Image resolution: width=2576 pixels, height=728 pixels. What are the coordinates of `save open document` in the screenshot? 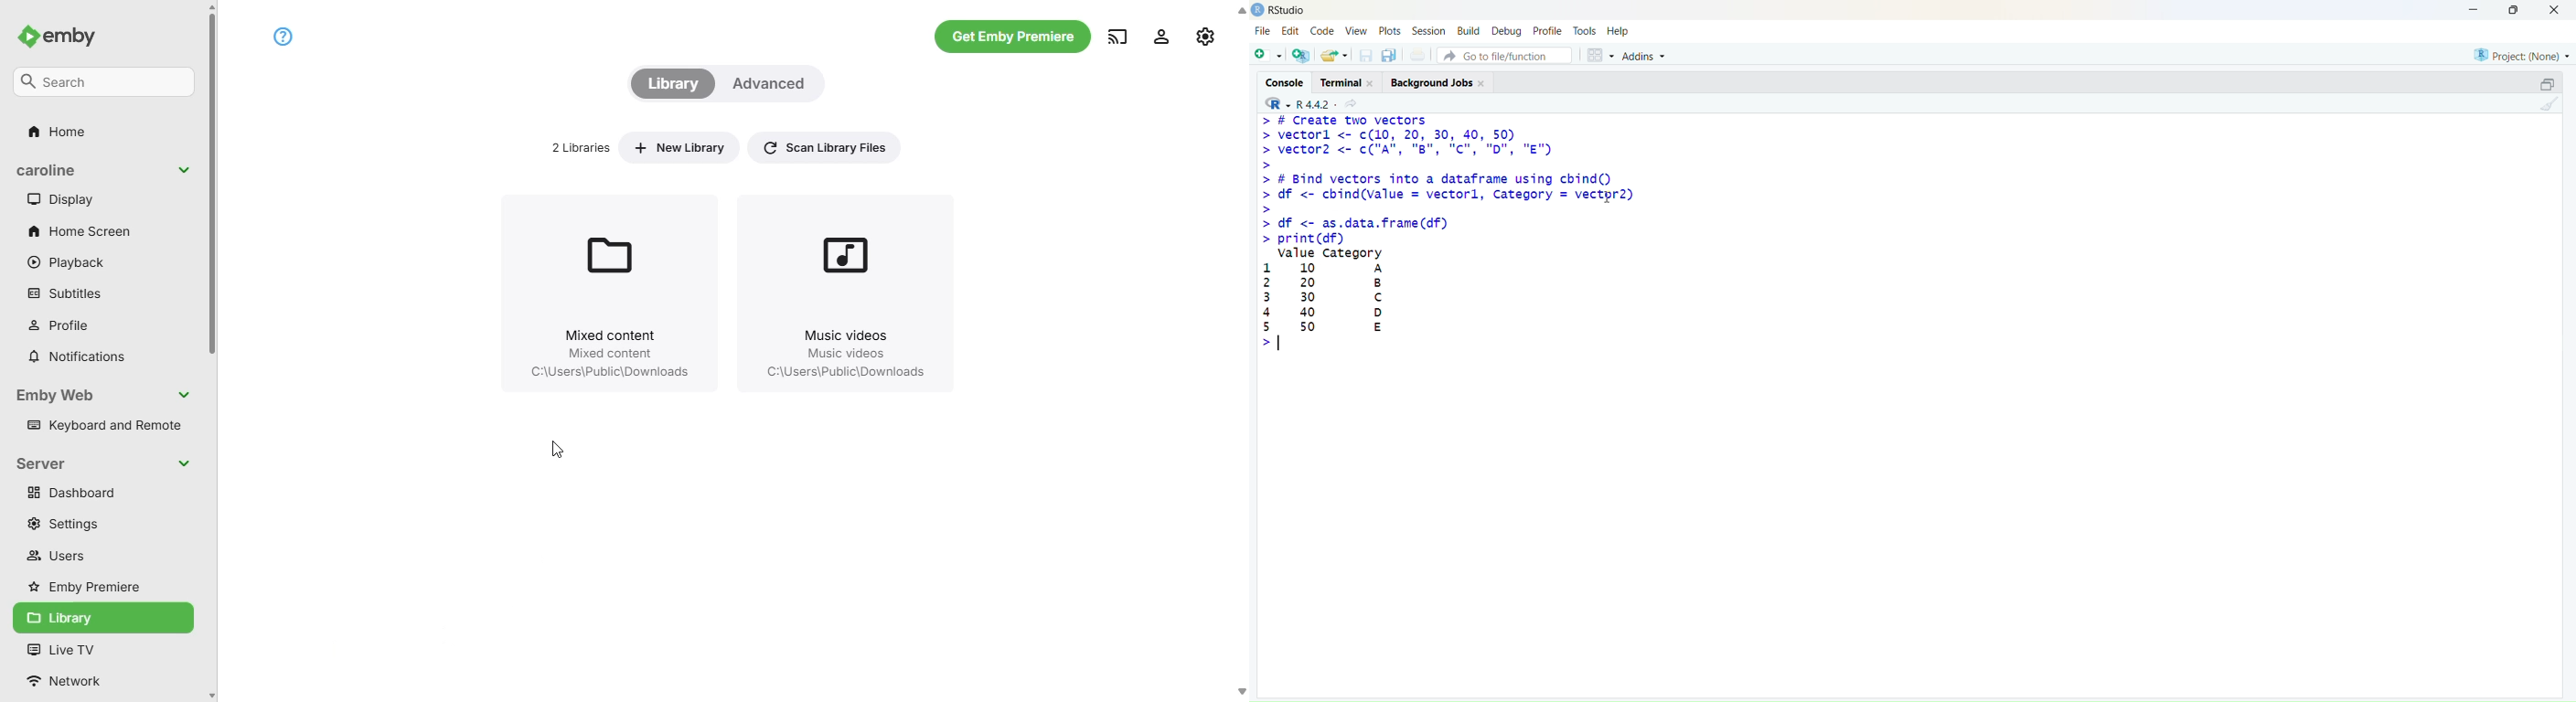 It's located at (1365, 57).